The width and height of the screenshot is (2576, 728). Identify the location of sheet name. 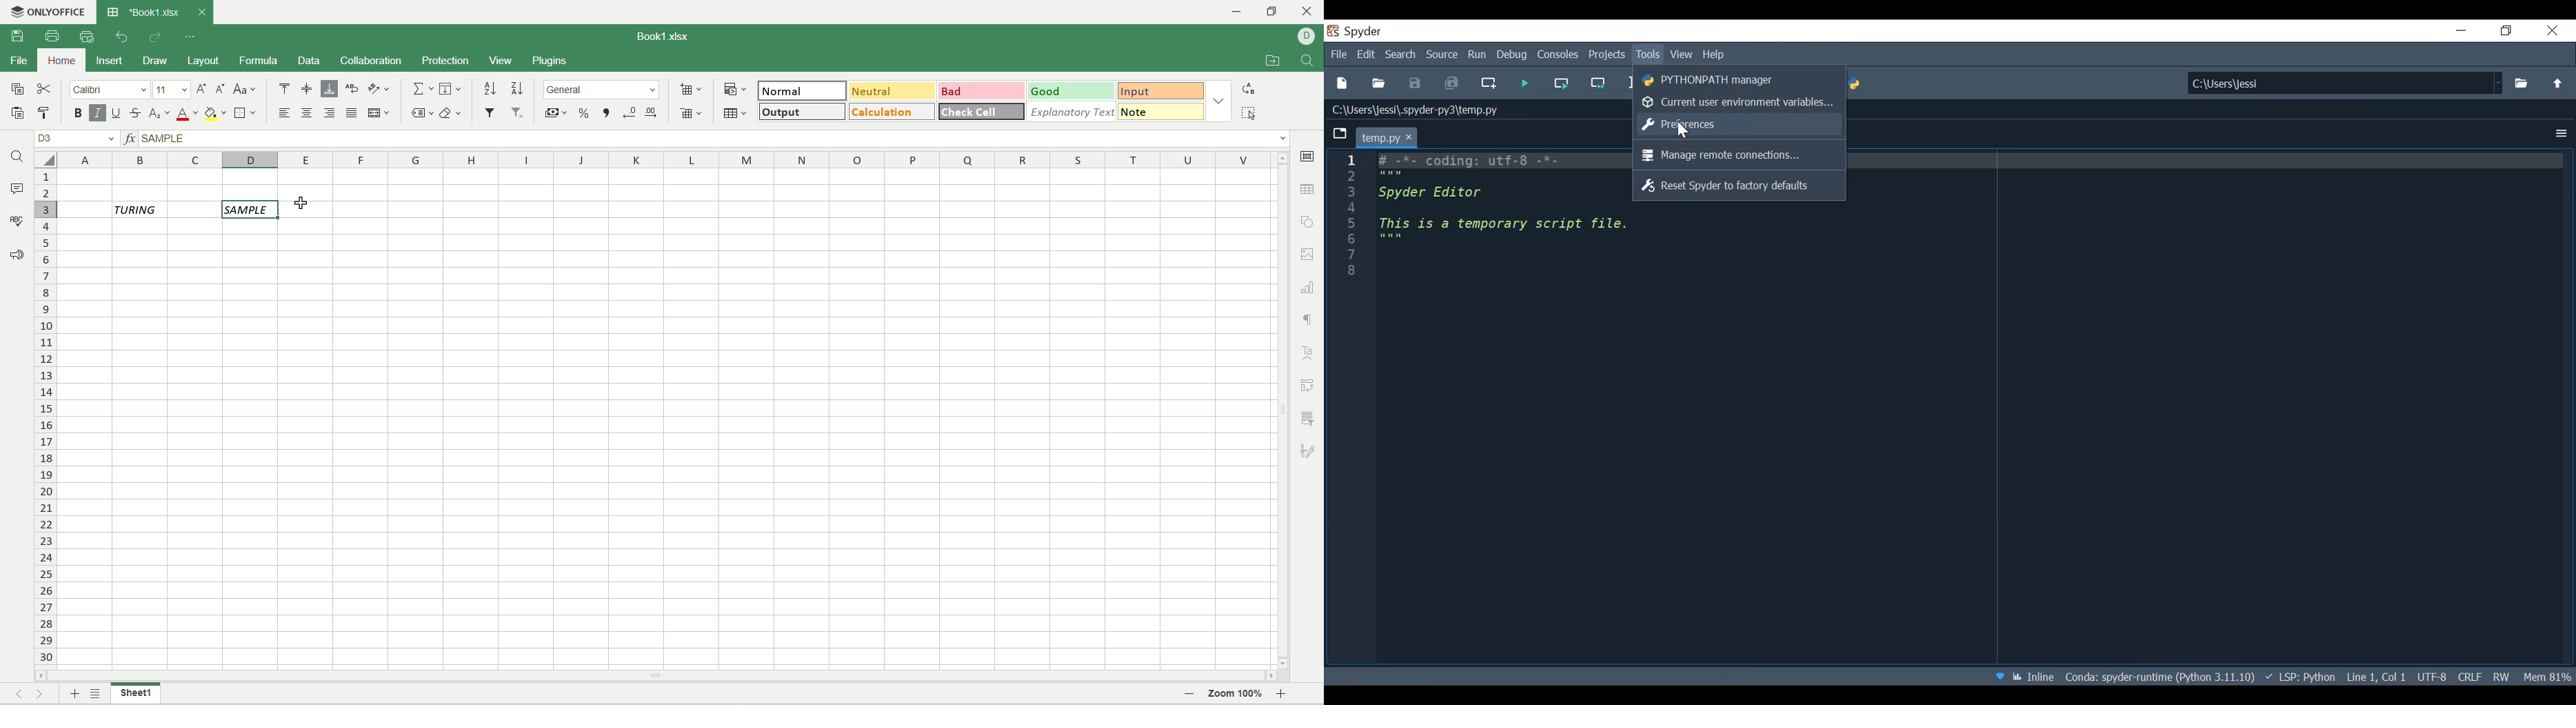
(134, 695).